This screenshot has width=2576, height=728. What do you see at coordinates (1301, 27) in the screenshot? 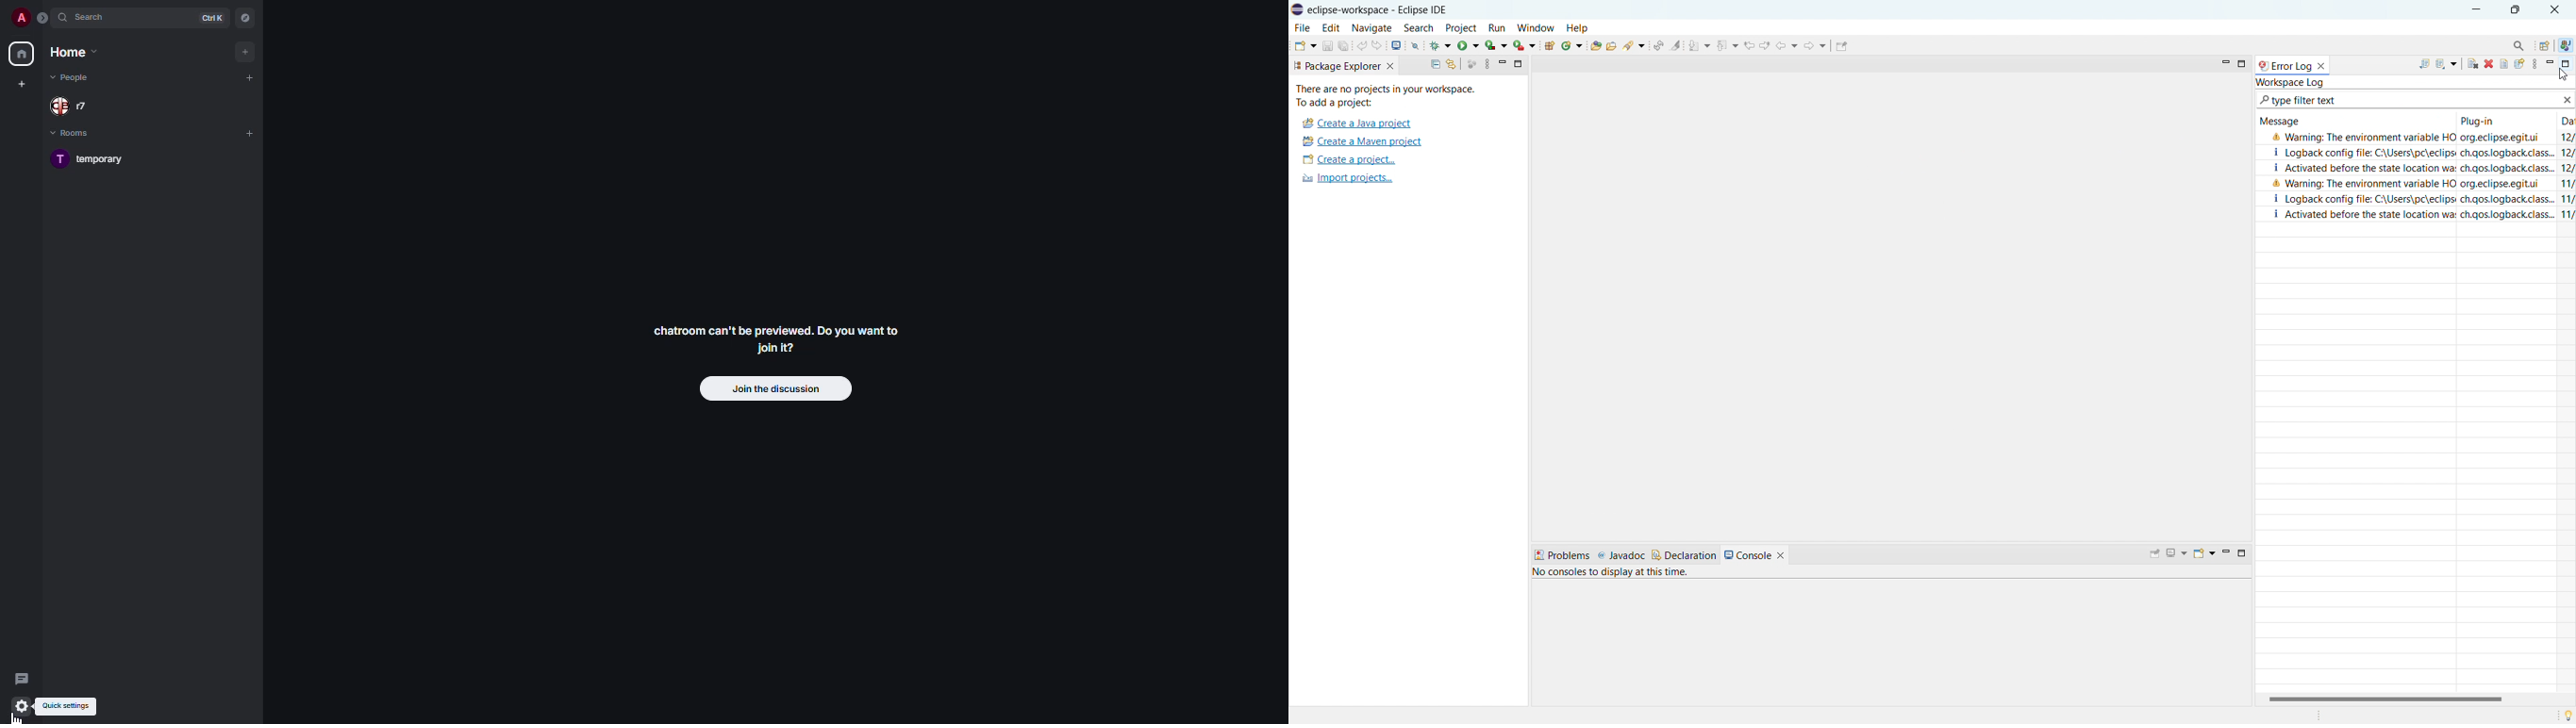
I see `file` at bounding box center [1301, 27].